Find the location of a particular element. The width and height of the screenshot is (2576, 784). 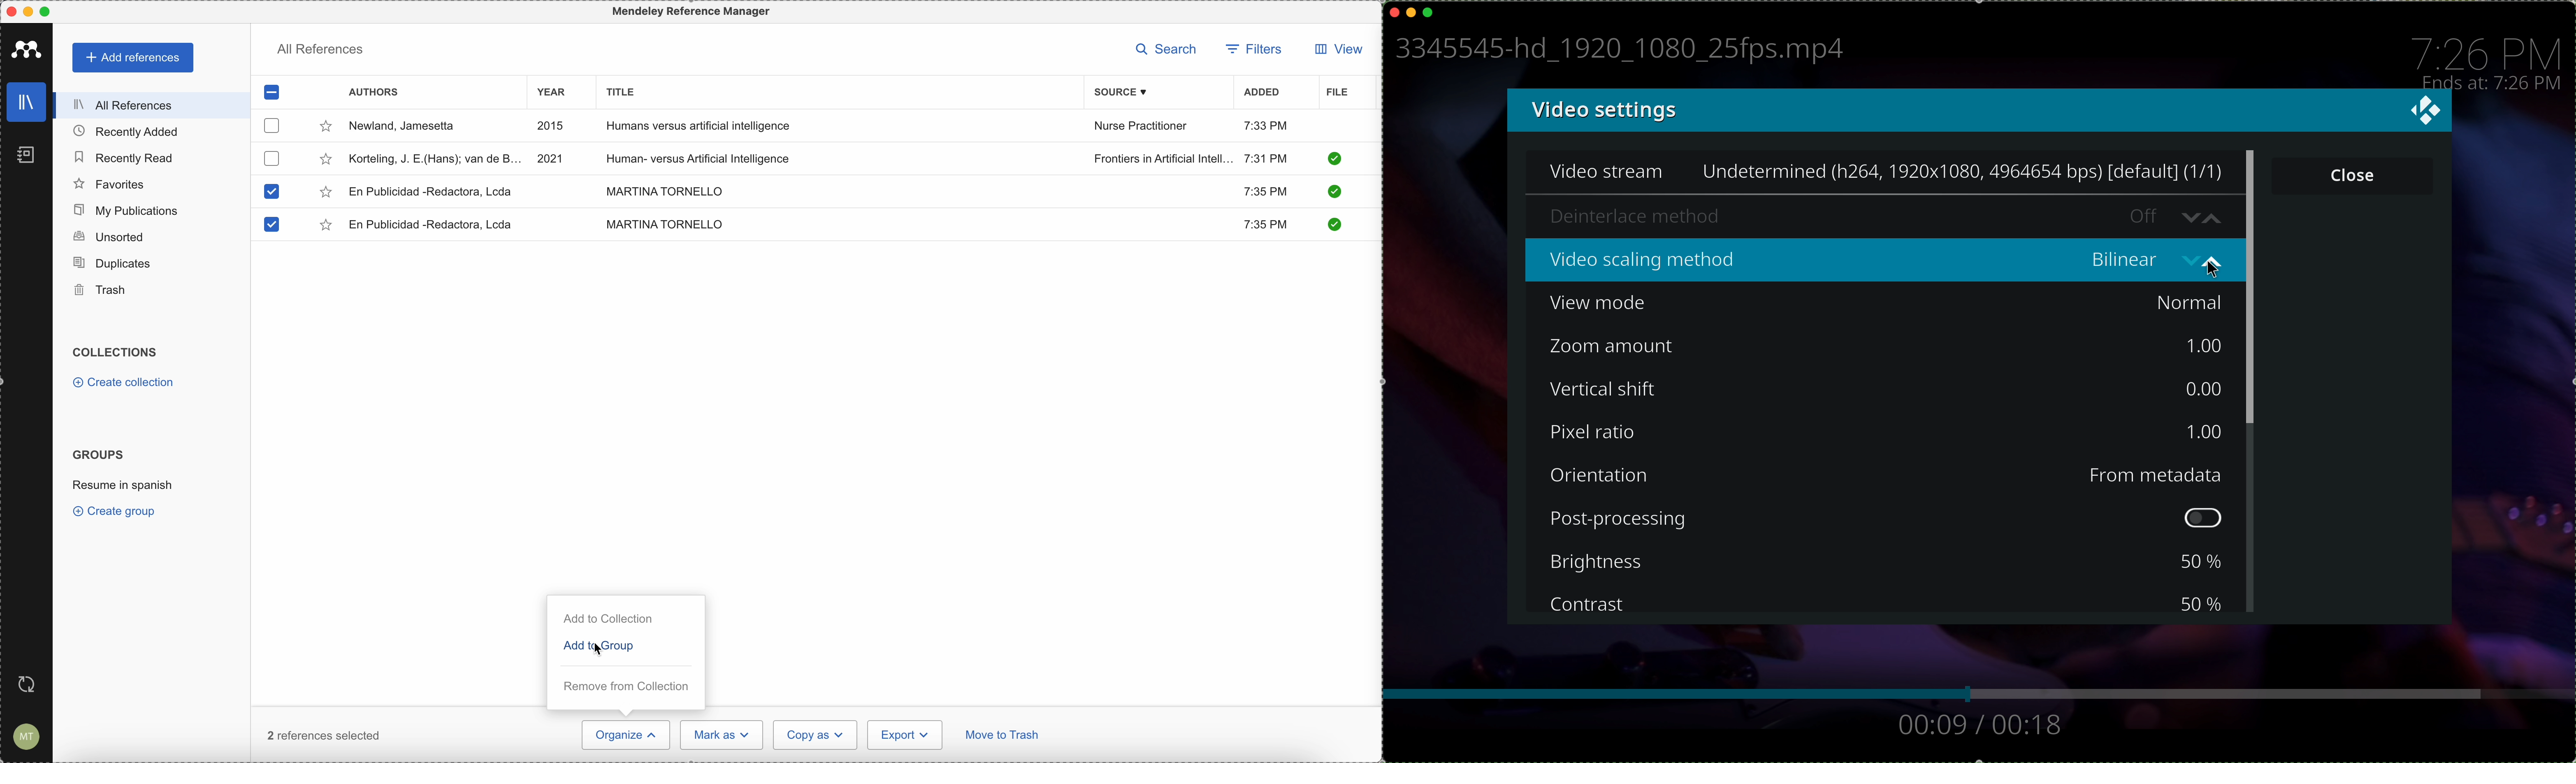

checkbox selected is located at coordinates (272, 192).